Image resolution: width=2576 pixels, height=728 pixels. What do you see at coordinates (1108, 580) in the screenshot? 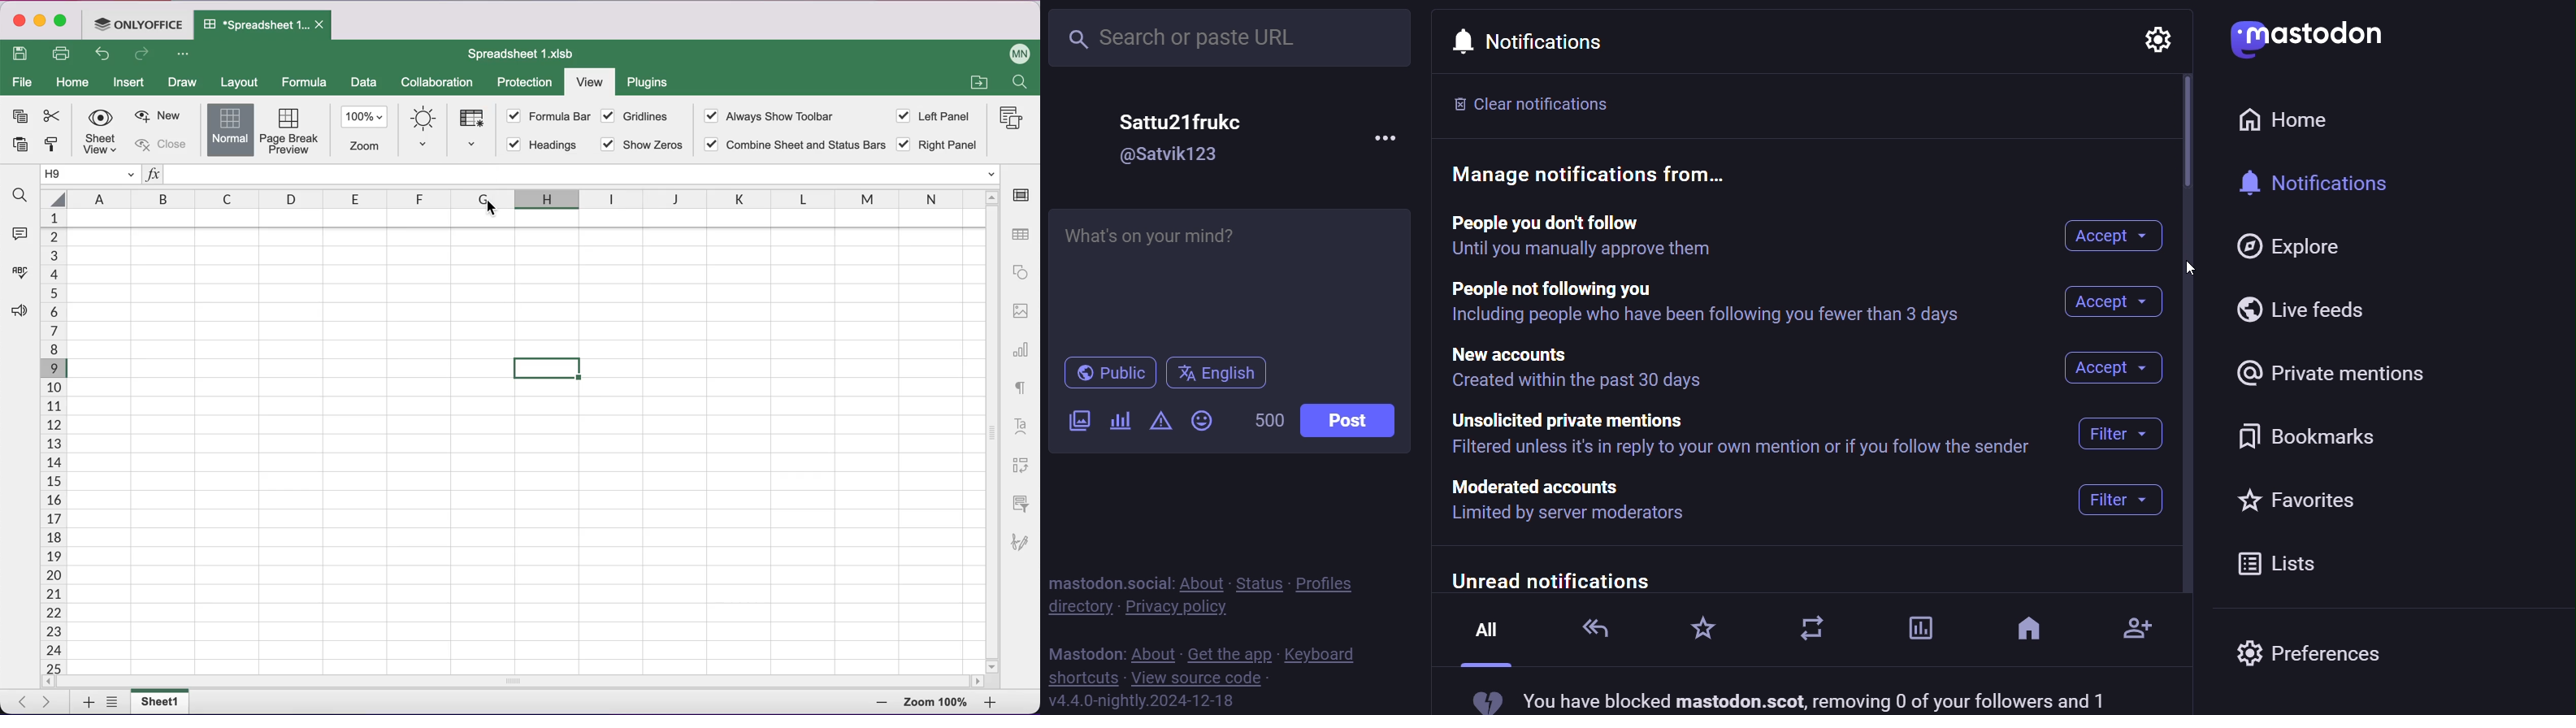
I see `mastodon social` at bounding box center [1108, 580].